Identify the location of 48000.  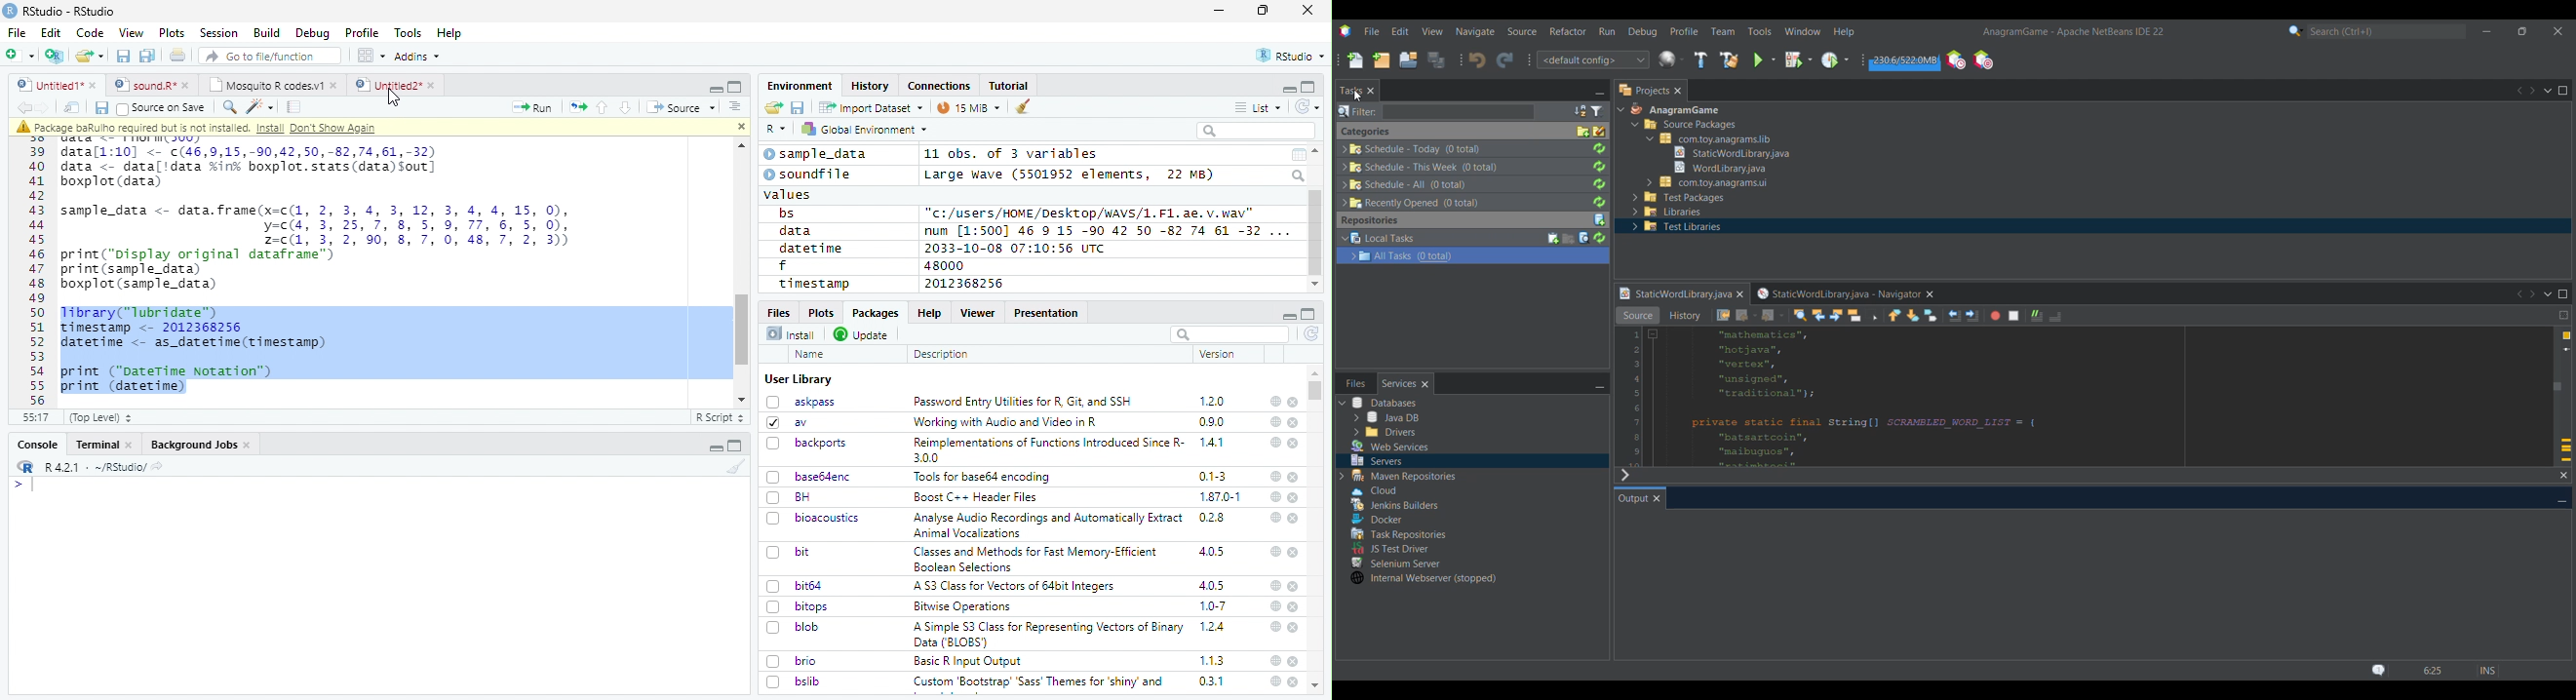
(942, 265).